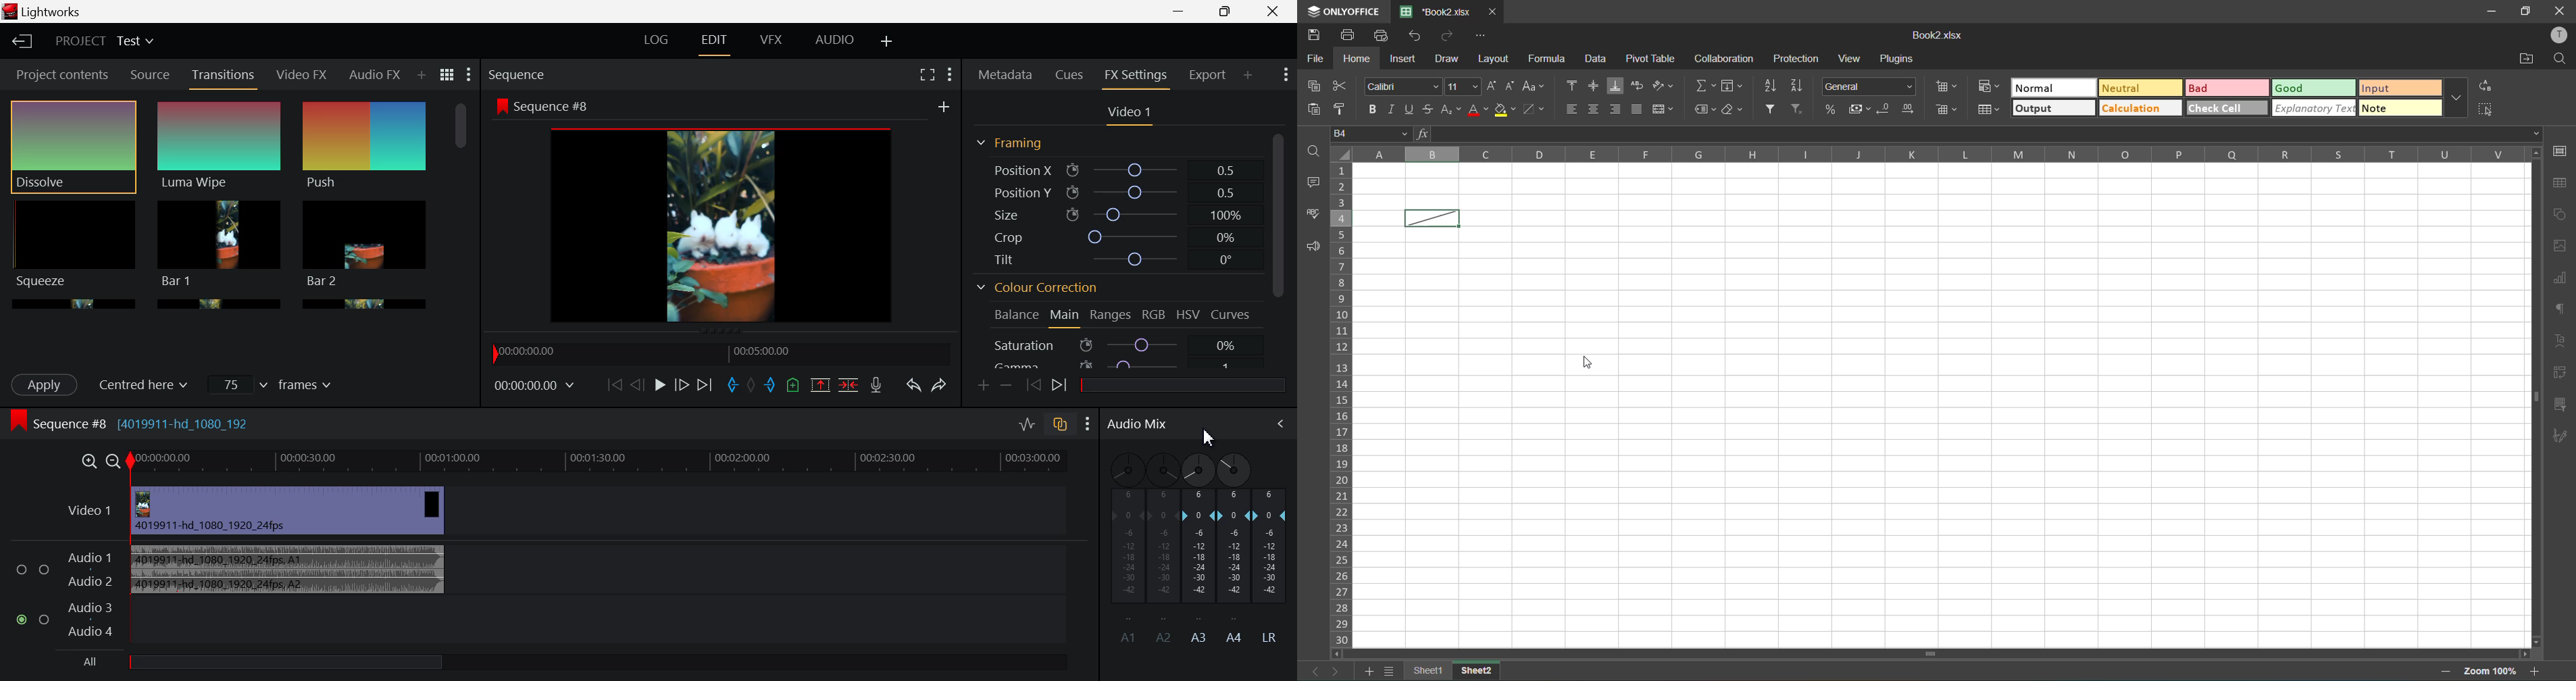 The height and width of the screenshot is (700, 2576). Describe the element at coordinates (2314, 107) in the screenshot. I see `explanatory check` at that location.